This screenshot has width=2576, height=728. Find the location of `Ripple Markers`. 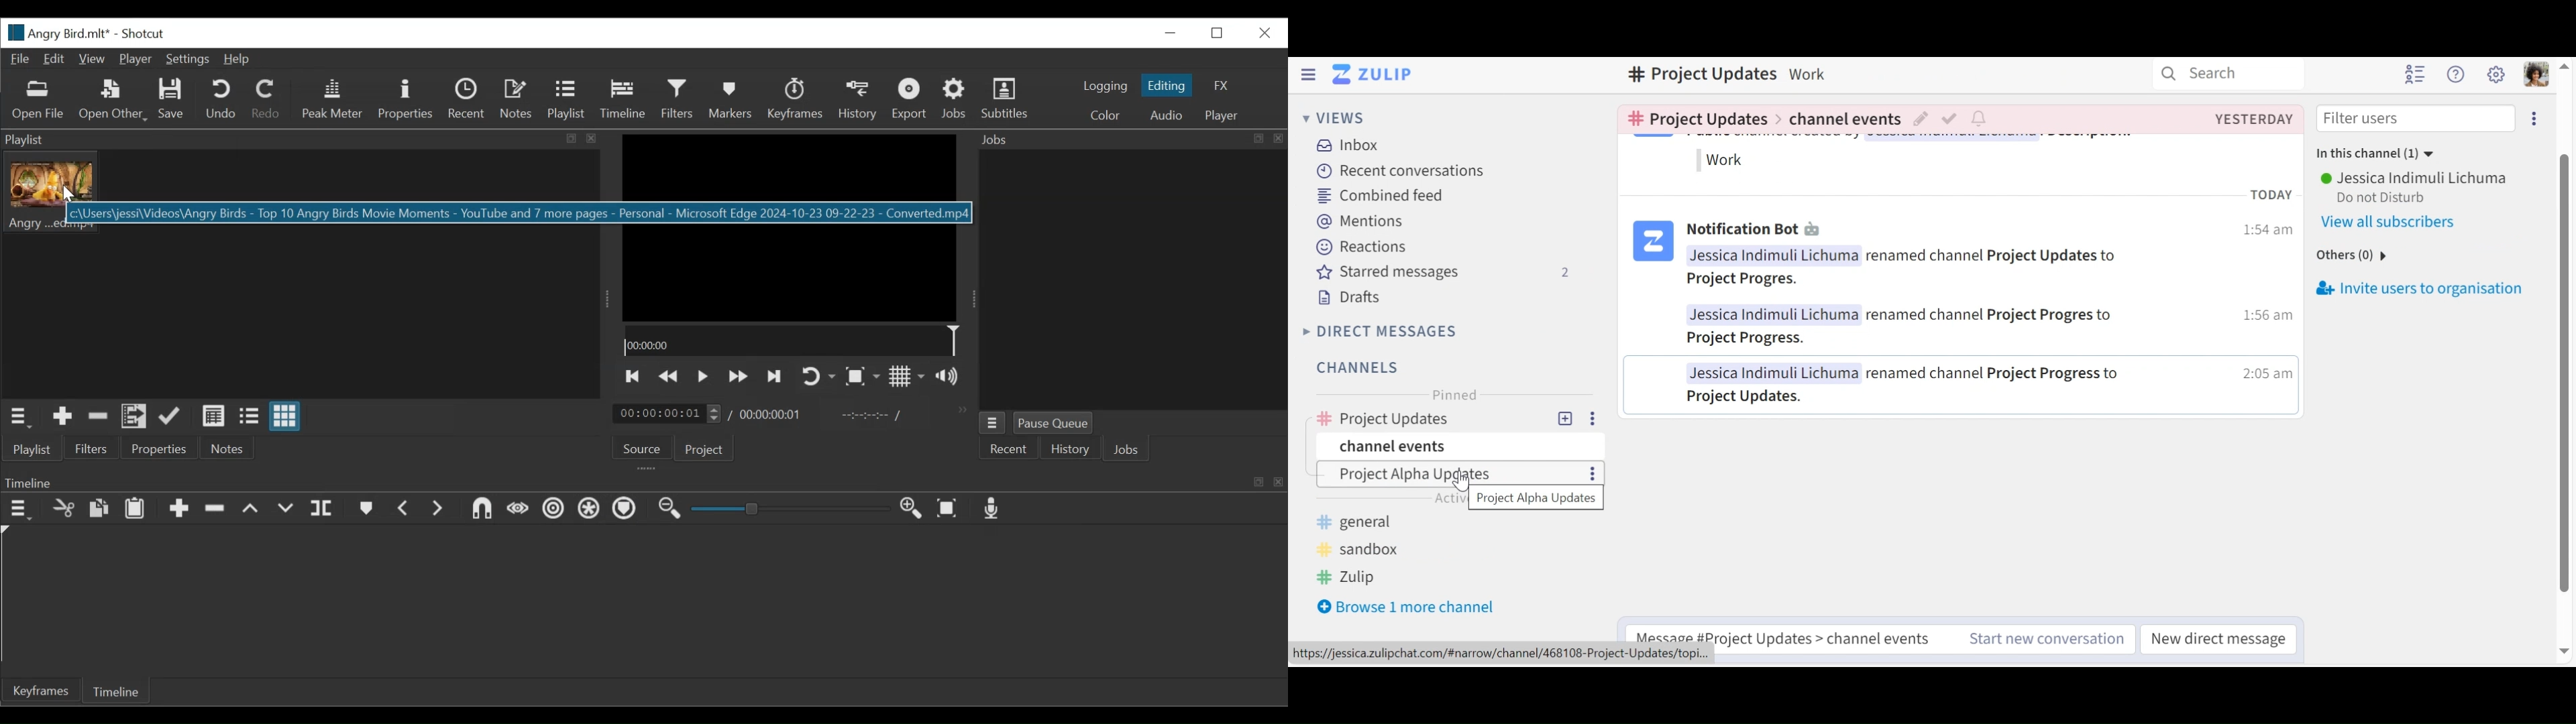

Ripple Markers is located at coordinates (627, 511).